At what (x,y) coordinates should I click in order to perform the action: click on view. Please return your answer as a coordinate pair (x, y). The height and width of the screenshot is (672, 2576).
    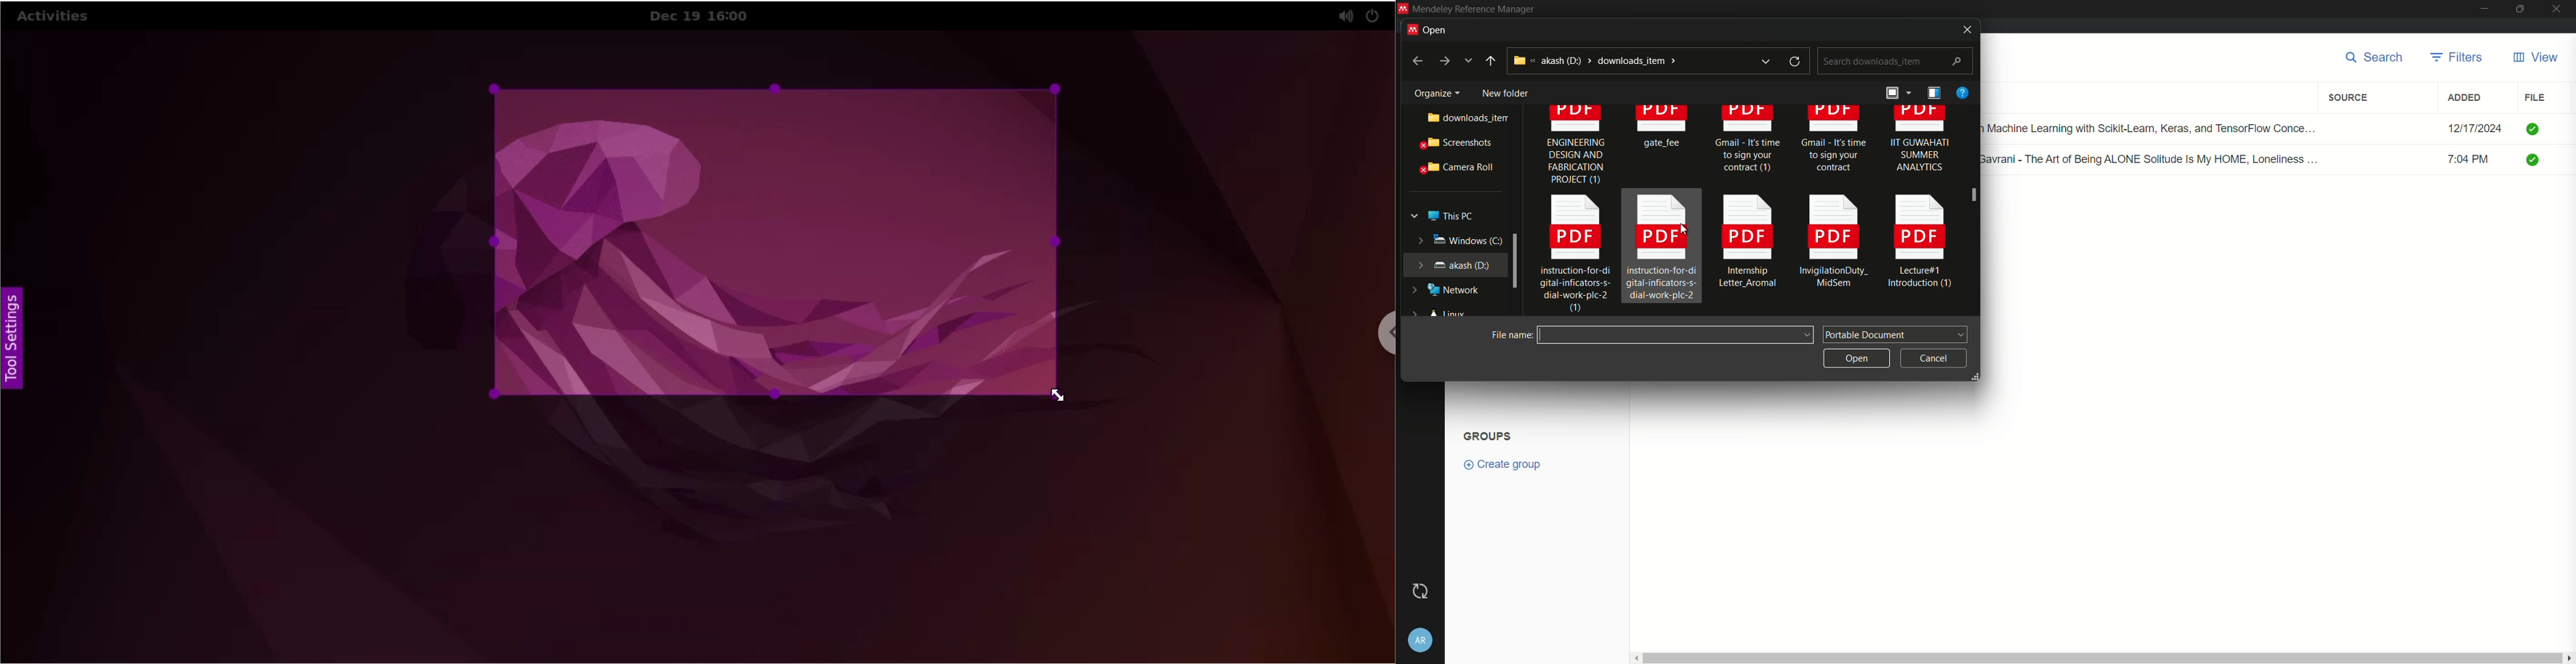
    Looking at the image, I should click on (2535, 58).